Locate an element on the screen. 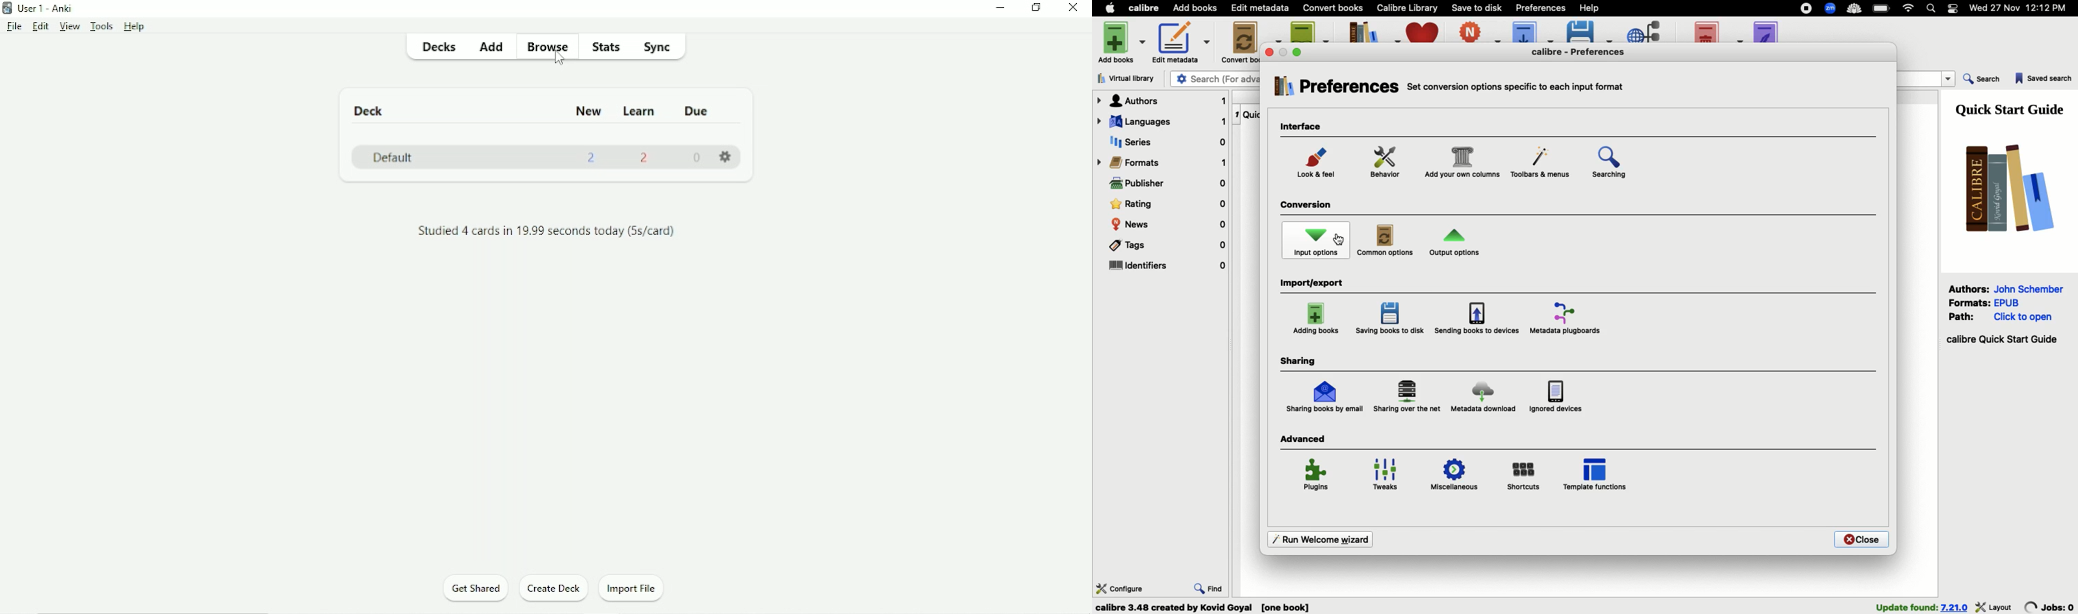 Image resolution: width=2100 pixels, height=616 pixels. jobs is located at coordinates (2051, 606).